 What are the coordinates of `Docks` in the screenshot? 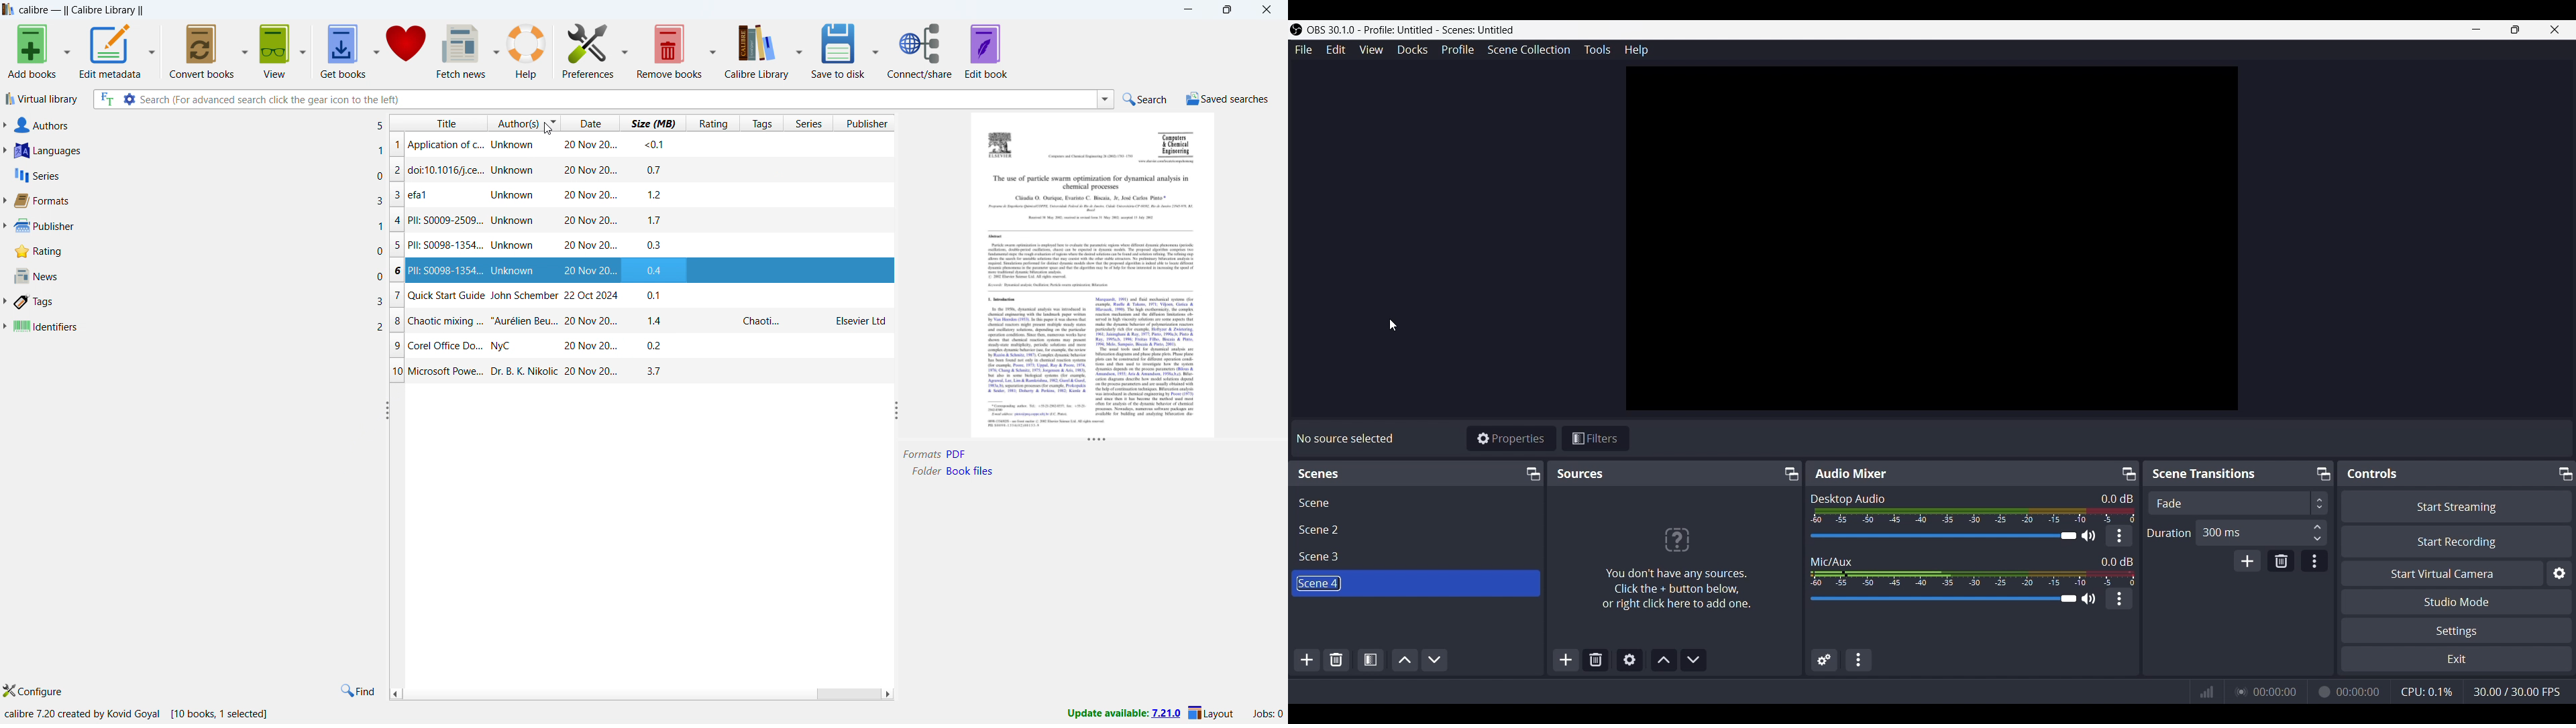 It's located at (1413, 50).